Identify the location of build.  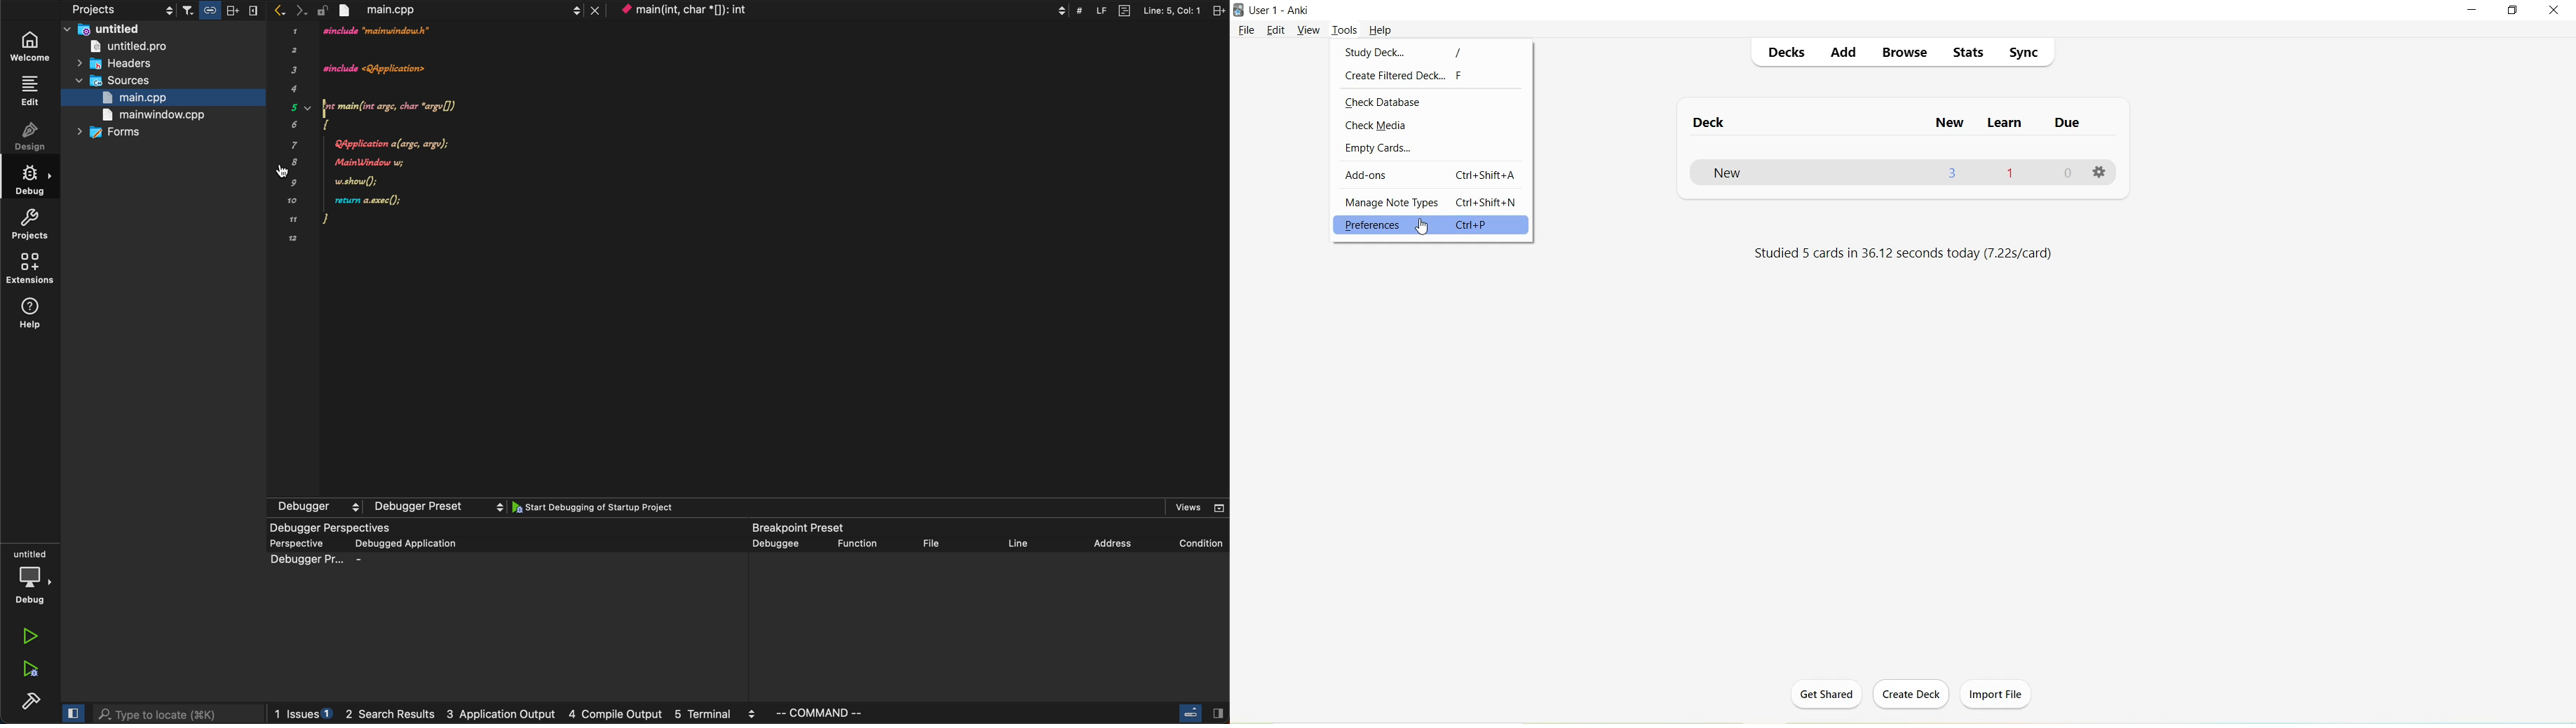
(26, 699).